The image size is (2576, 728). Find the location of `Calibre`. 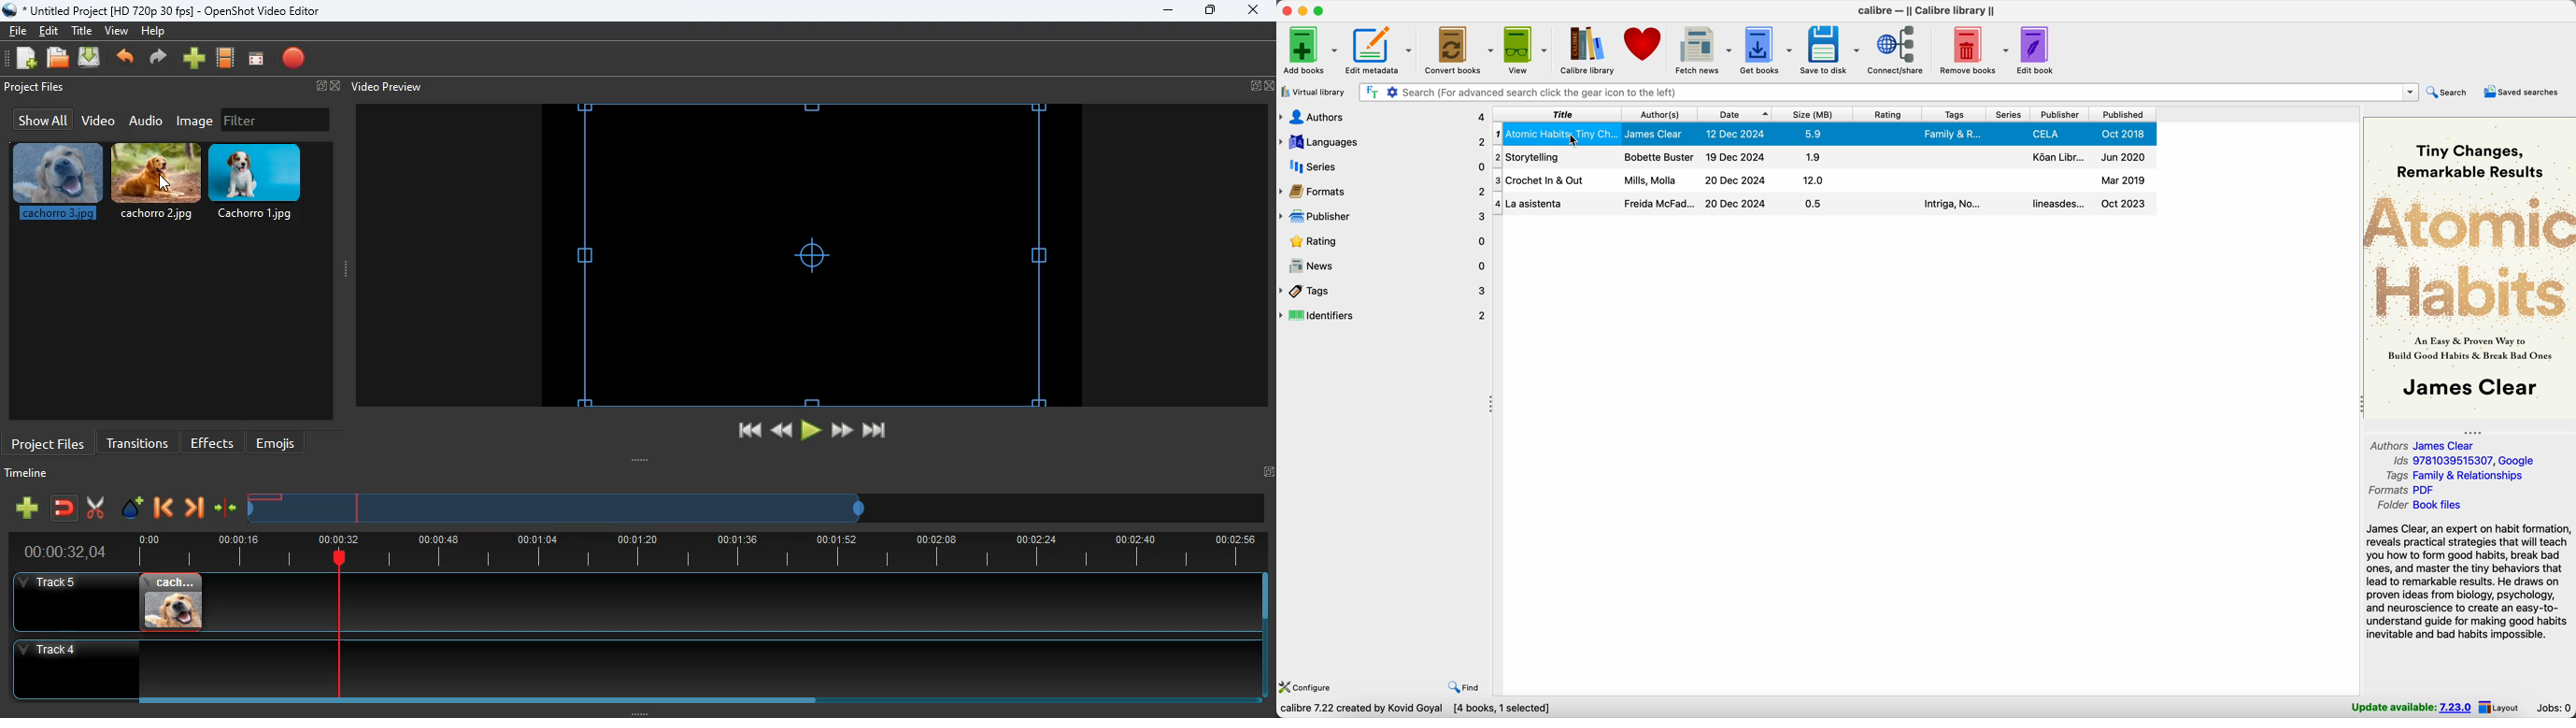

Calibre is located at coordinates (1928, 11).